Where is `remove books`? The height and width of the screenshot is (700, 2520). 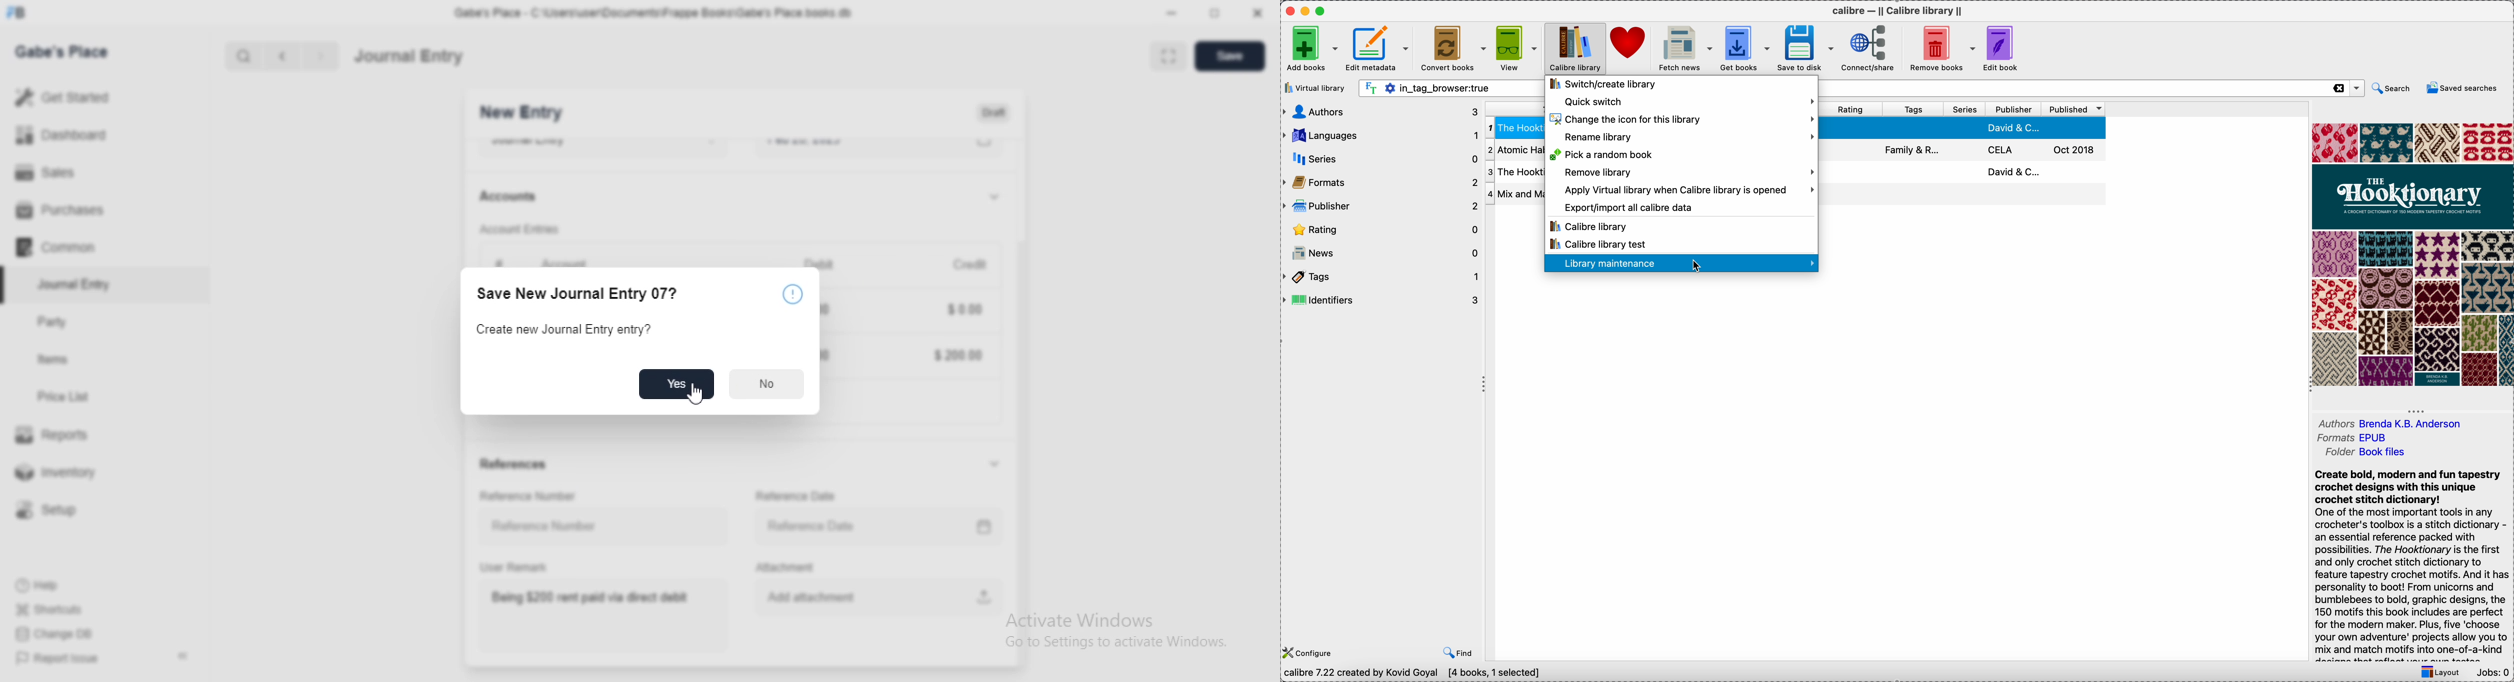
remove books is located at coordinates (1940, 49).